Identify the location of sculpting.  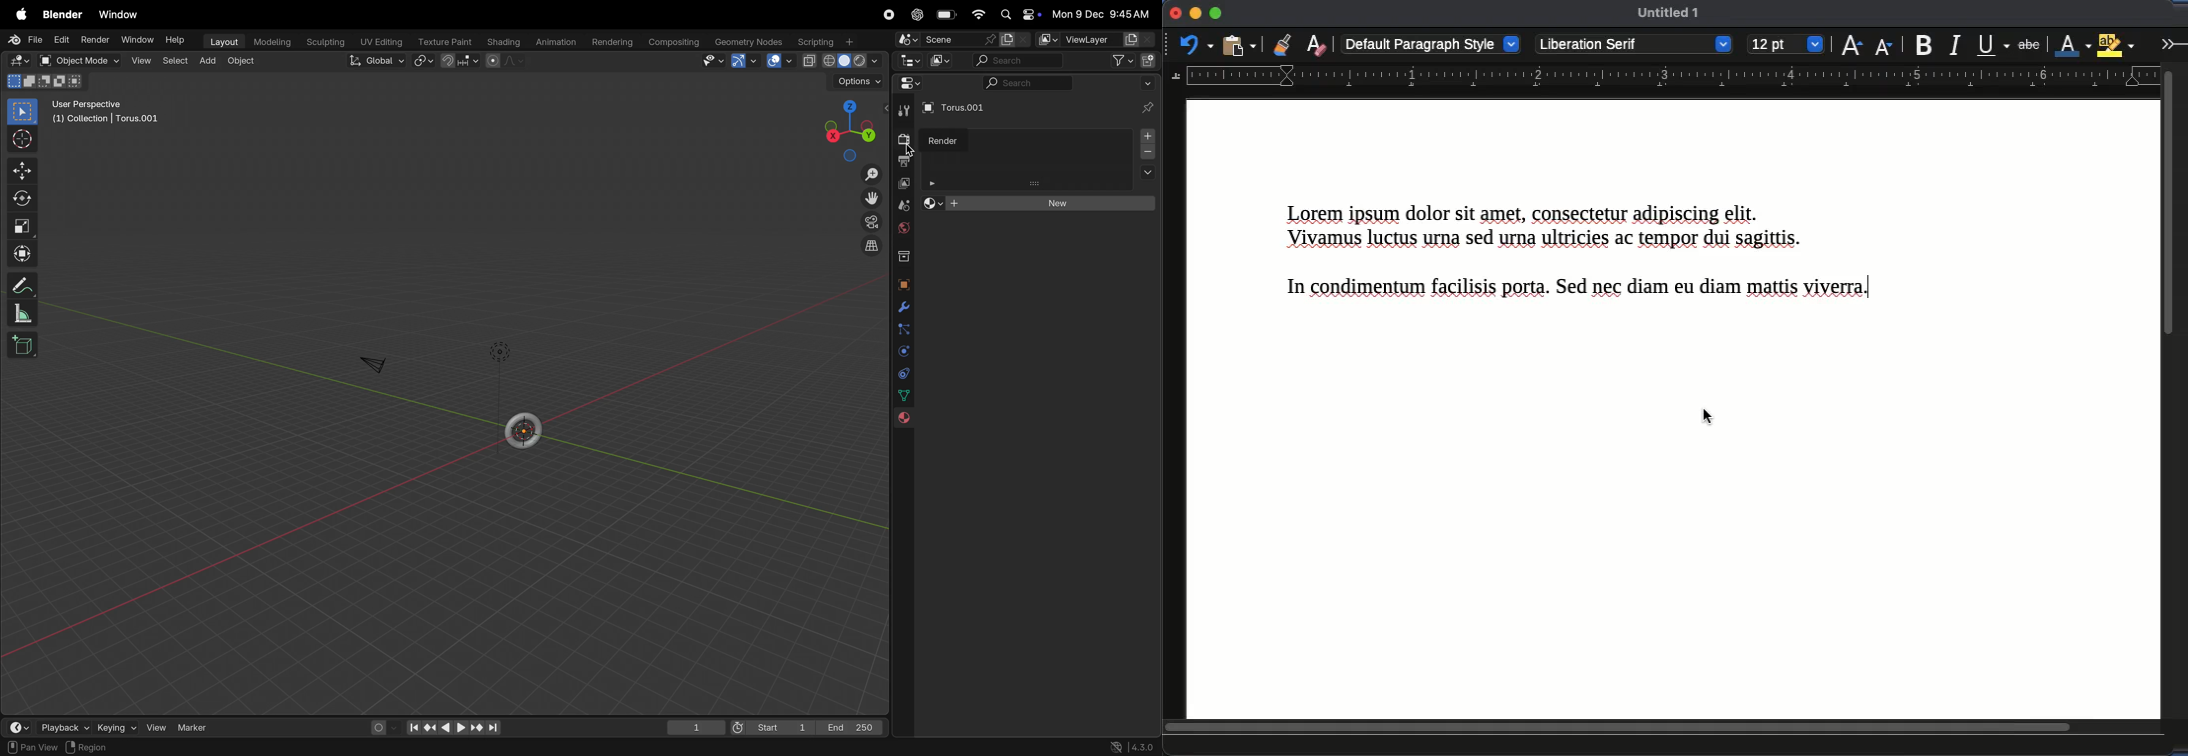
(323, 40).